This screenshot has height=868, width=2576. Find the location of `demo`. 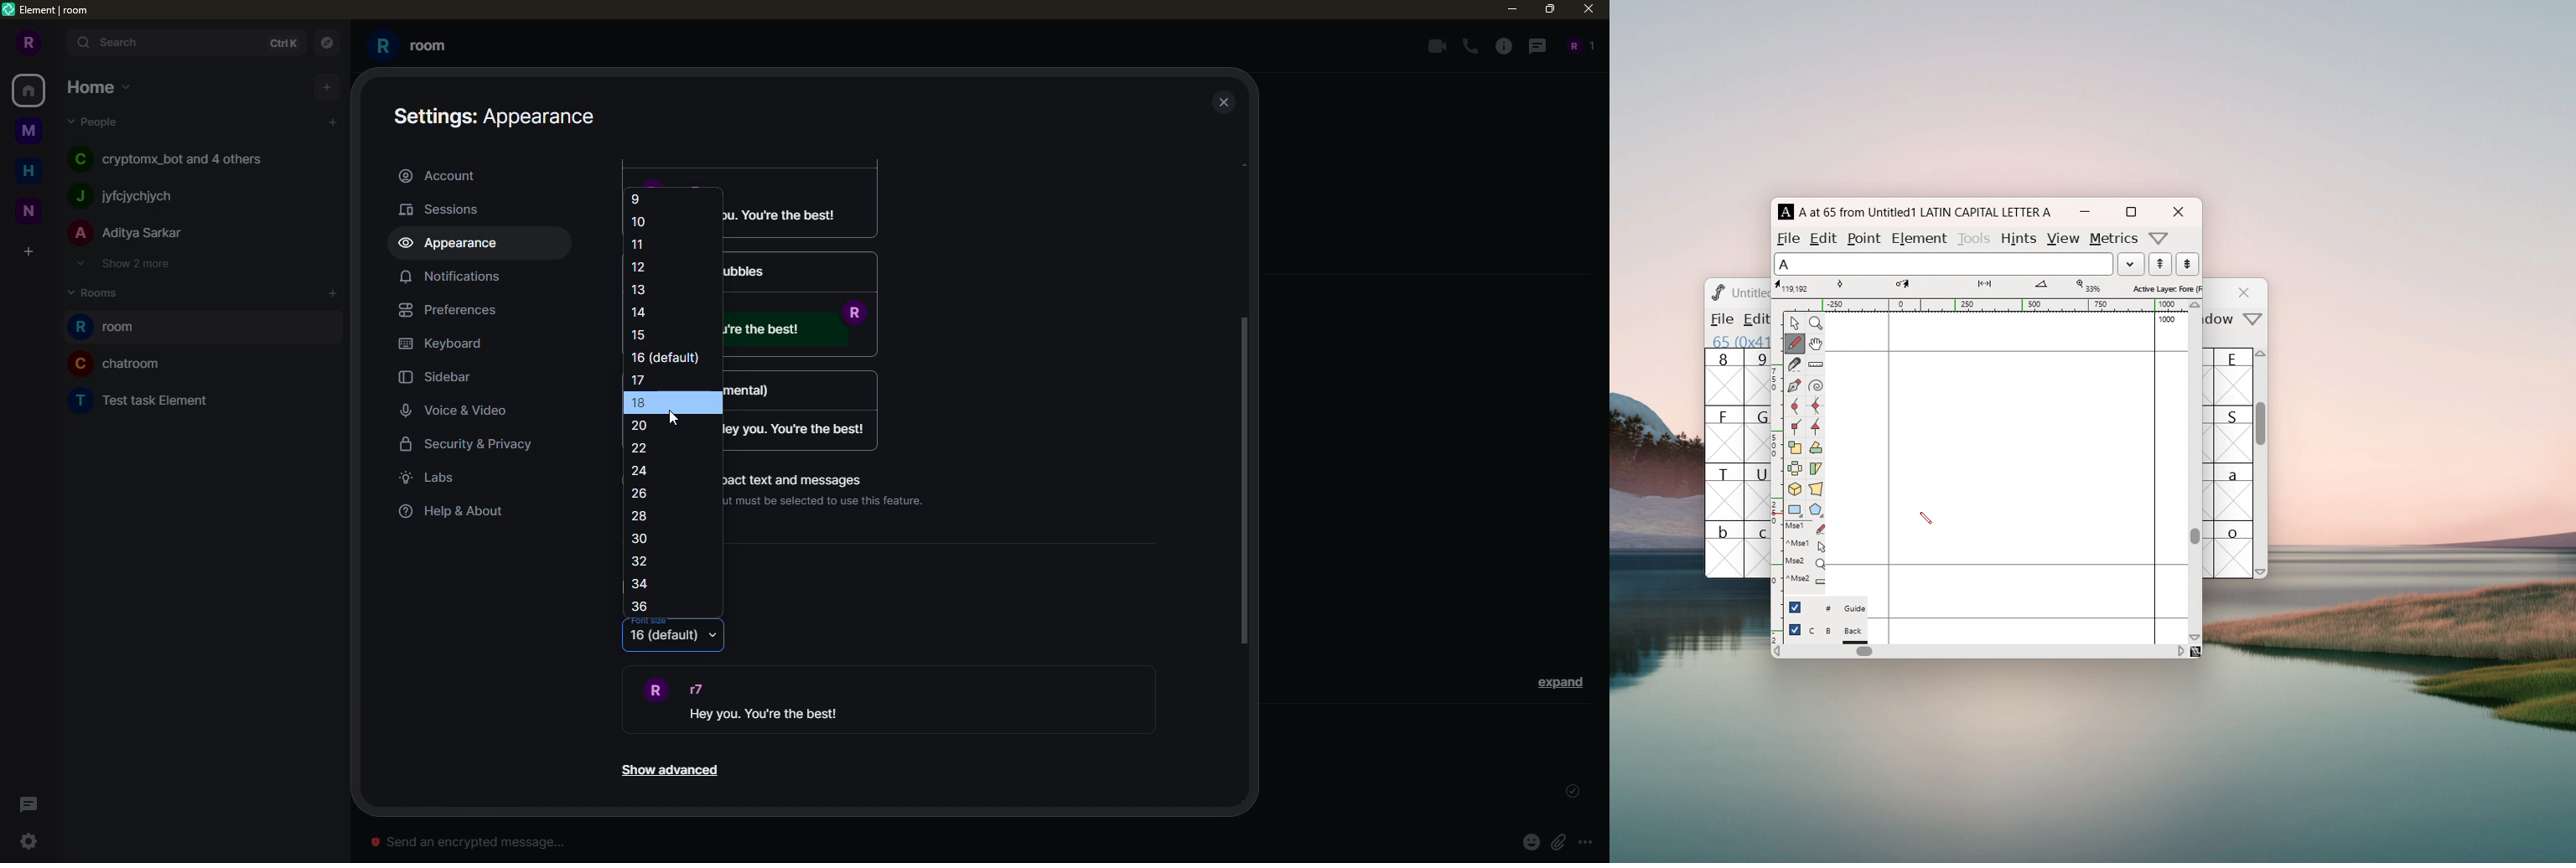

demo is located at coordinates (782, 701).